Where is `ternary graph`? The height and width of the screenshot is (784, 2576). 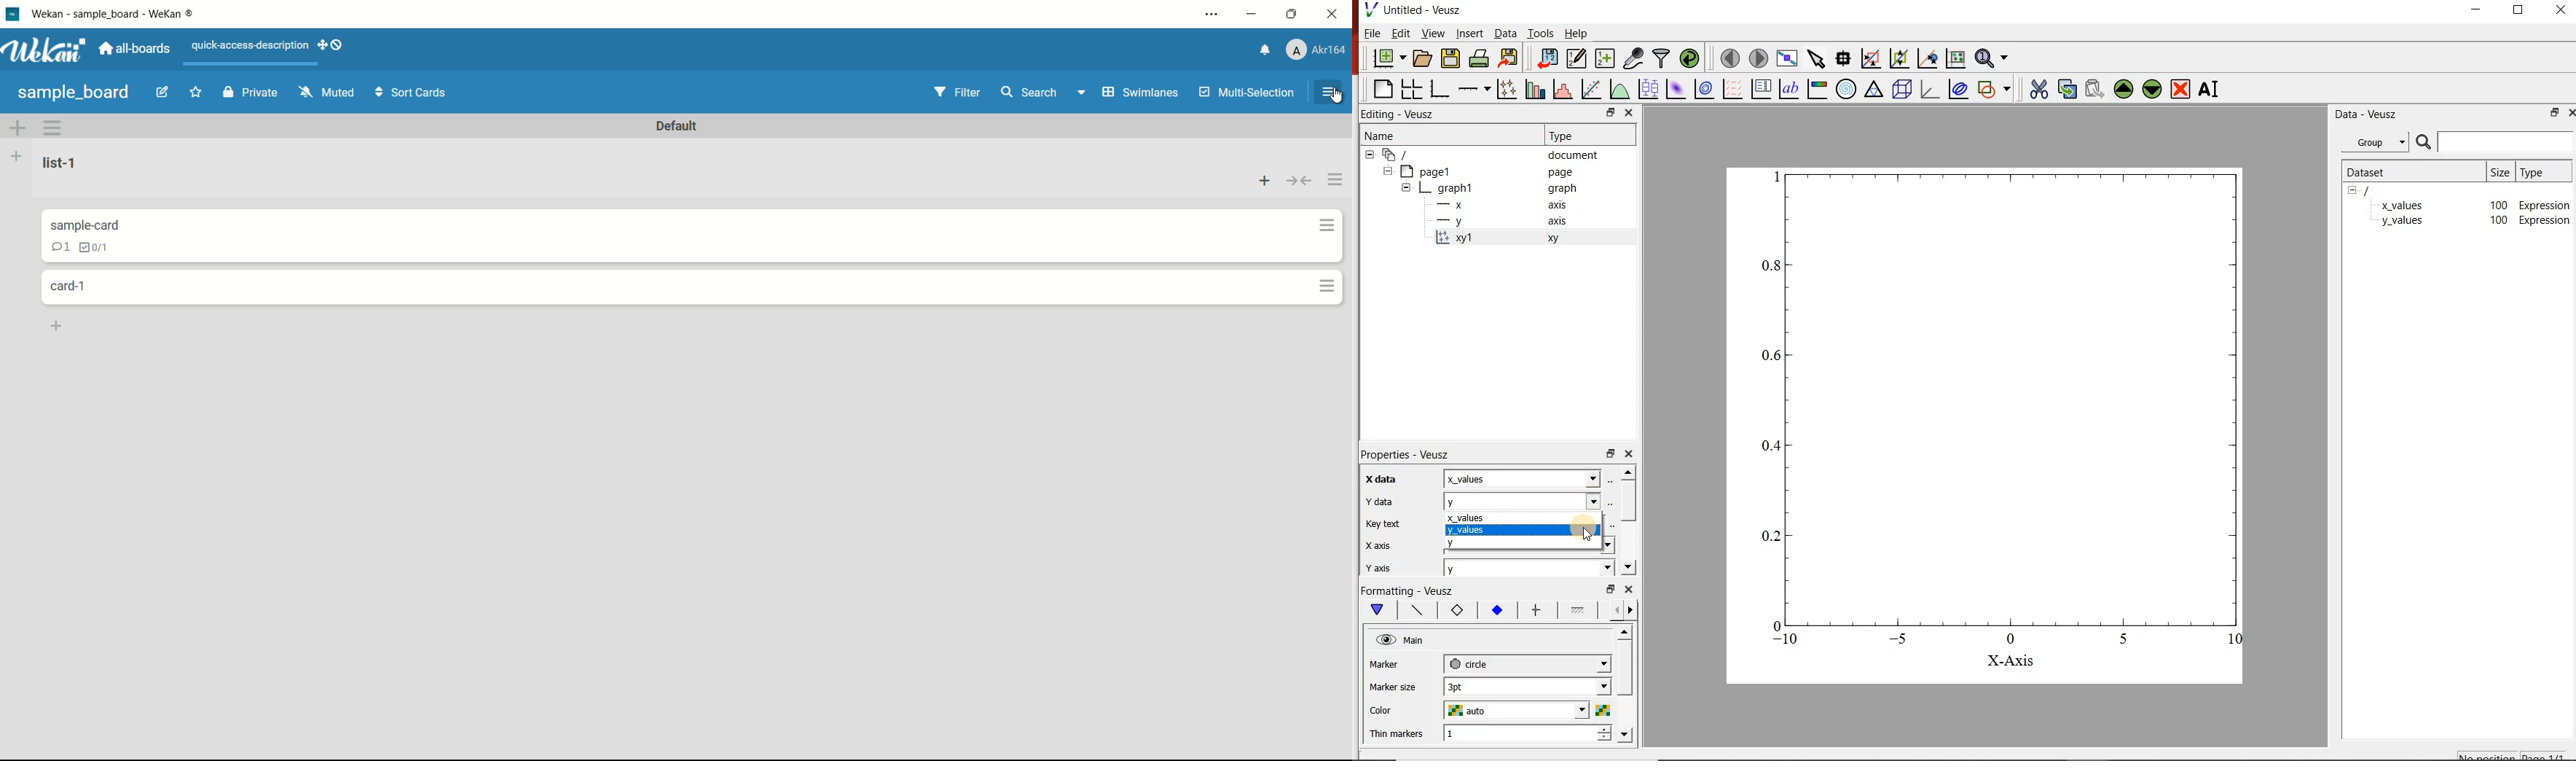
ternary graph is located at coordinates (1875, 91).